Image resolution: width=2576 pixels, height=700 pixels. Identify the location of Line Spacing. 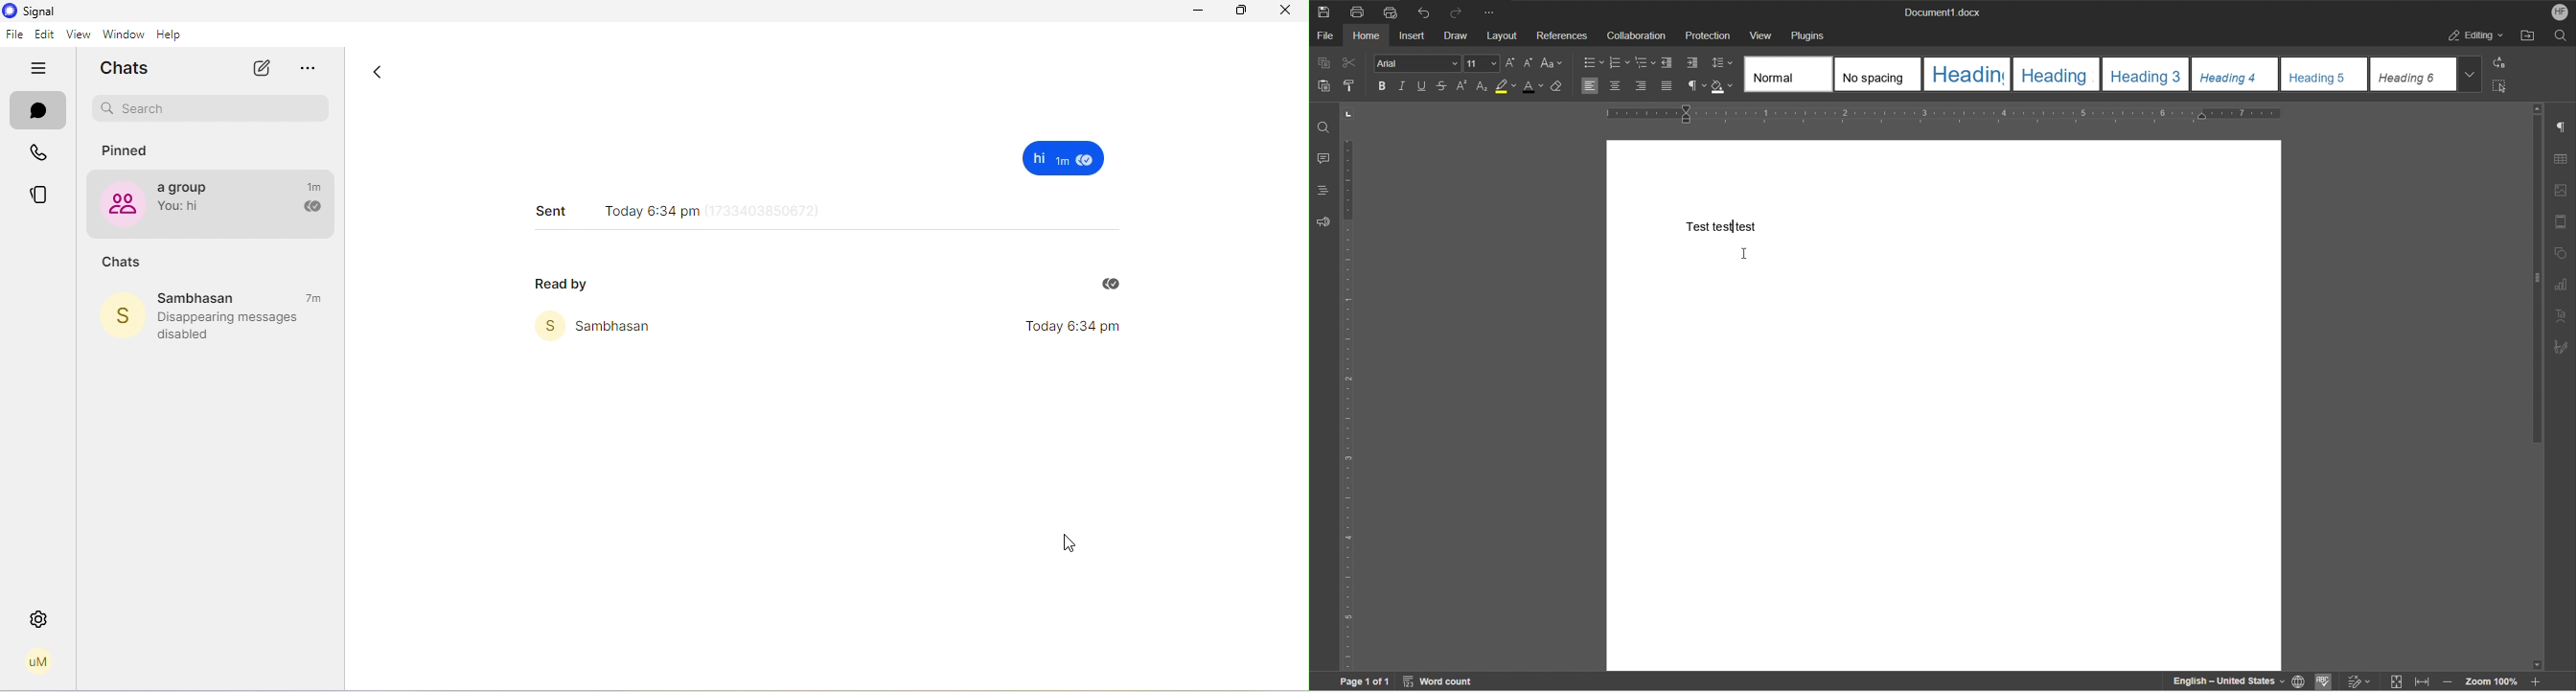
(1723, 64).